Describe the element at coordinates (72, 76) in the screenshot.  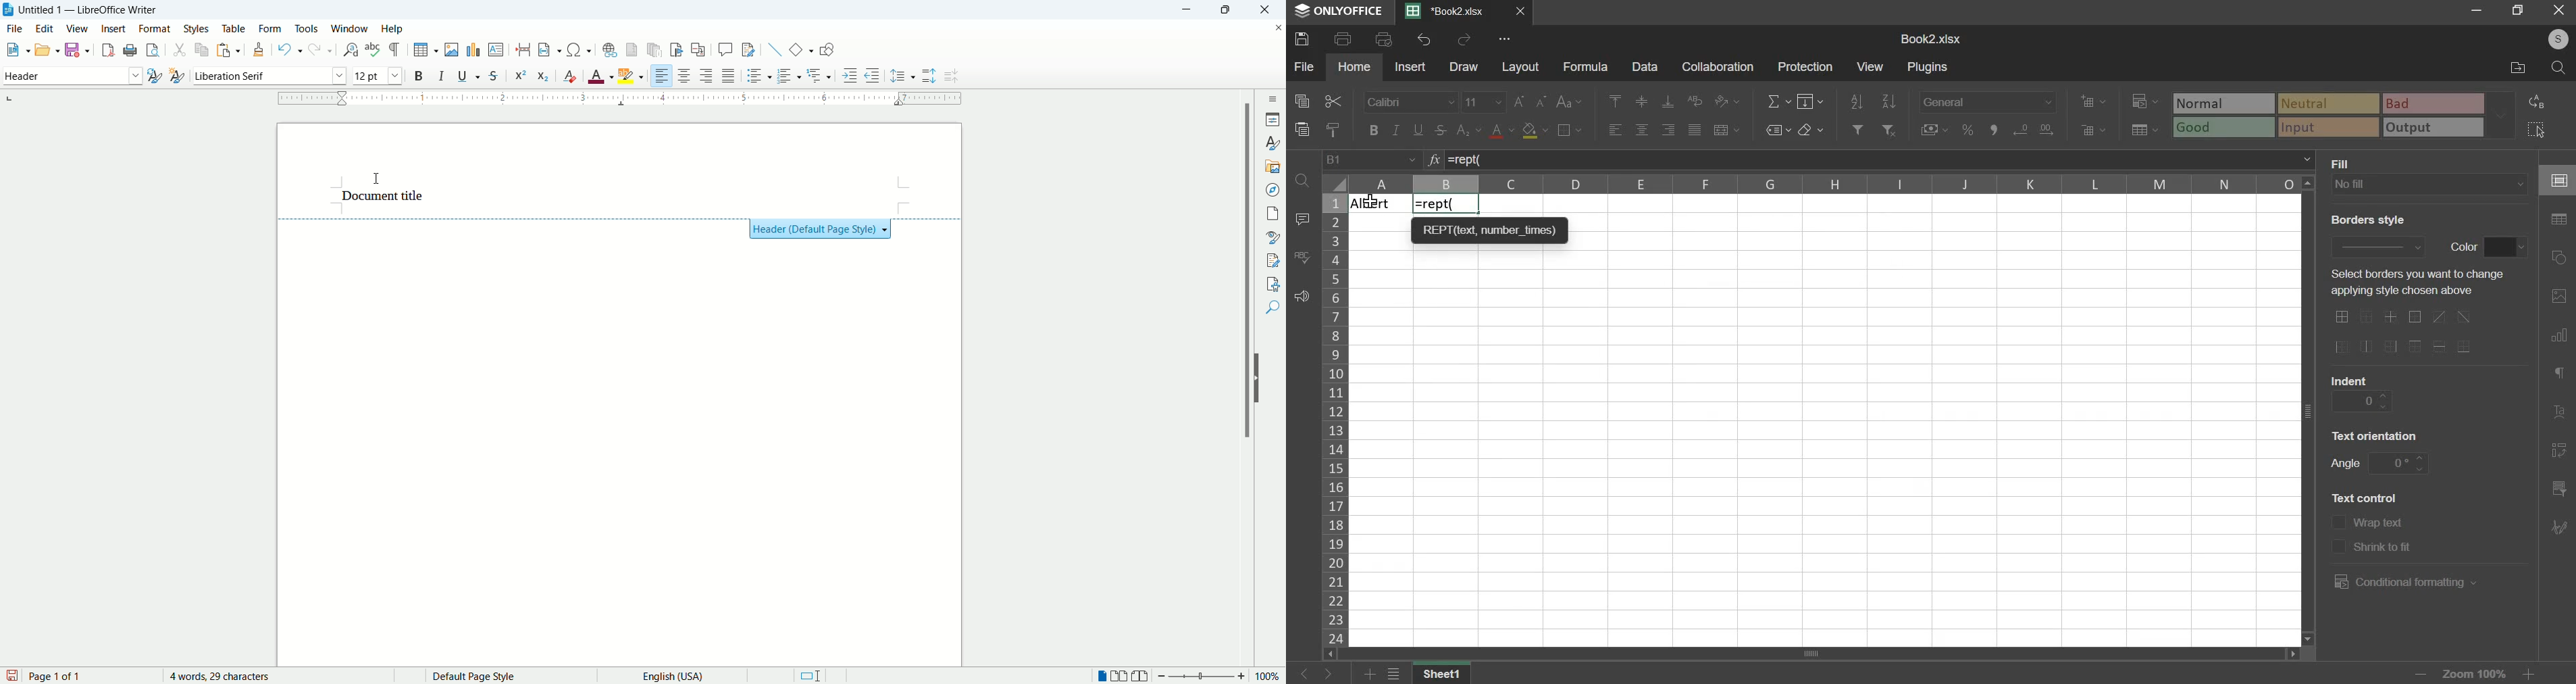
I see `paragraph style` at that location.